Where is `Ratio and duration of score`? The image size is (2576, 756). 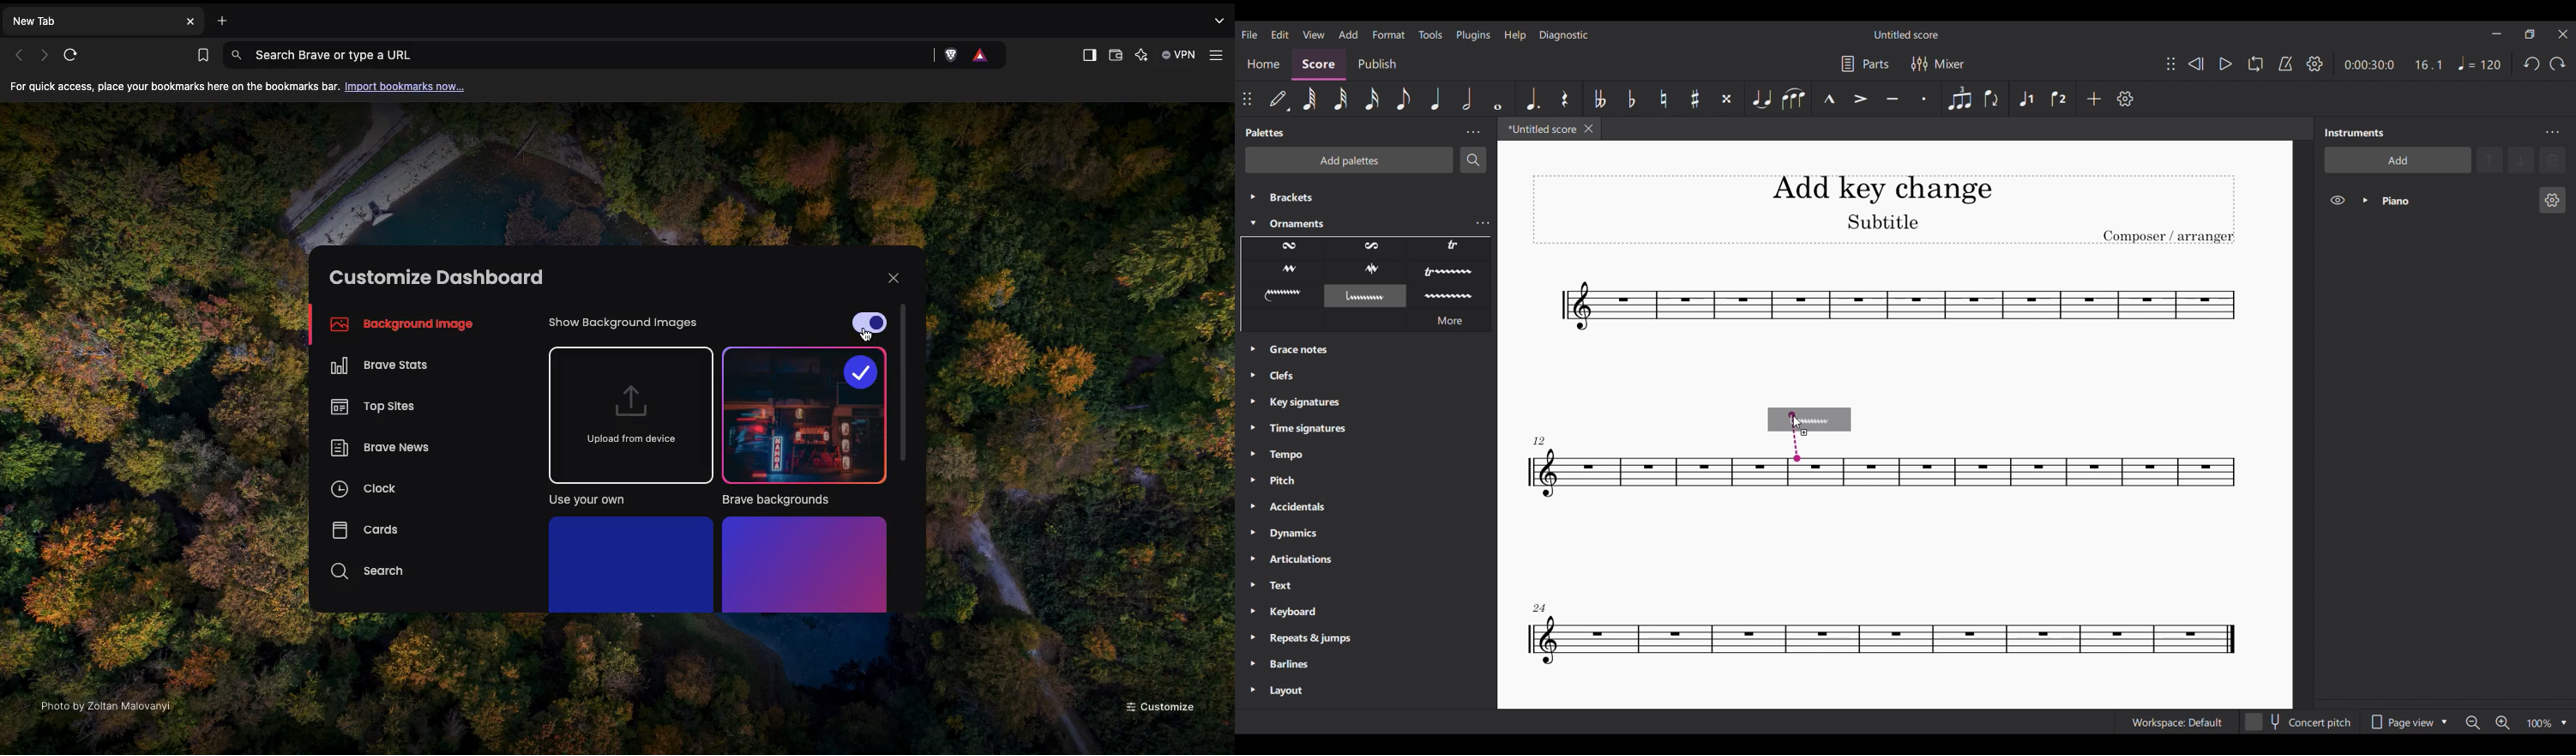
Ratio and duration of score is located at coordinates (2393, 64).